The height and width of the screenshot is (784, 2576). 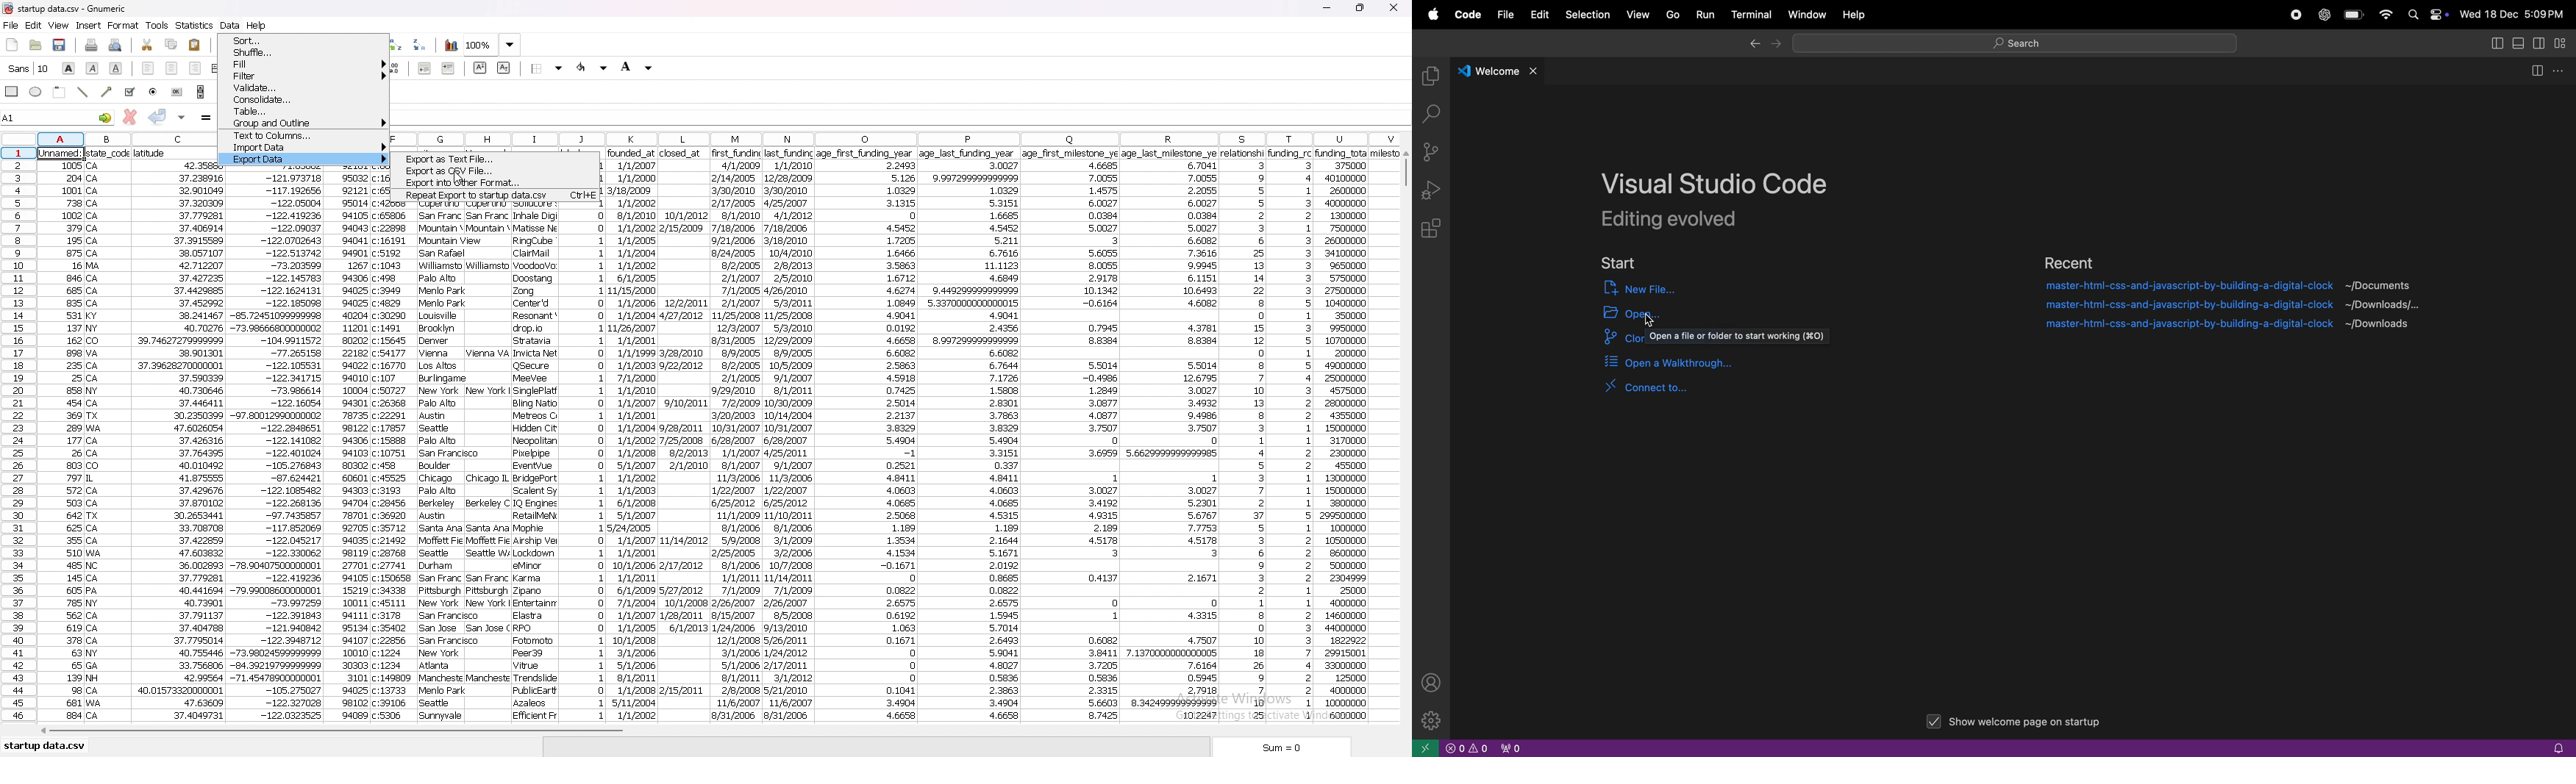 What do you see at coordinates (117, 68) in the screenshot?
I see `underline` at bounding box center [117, 68].